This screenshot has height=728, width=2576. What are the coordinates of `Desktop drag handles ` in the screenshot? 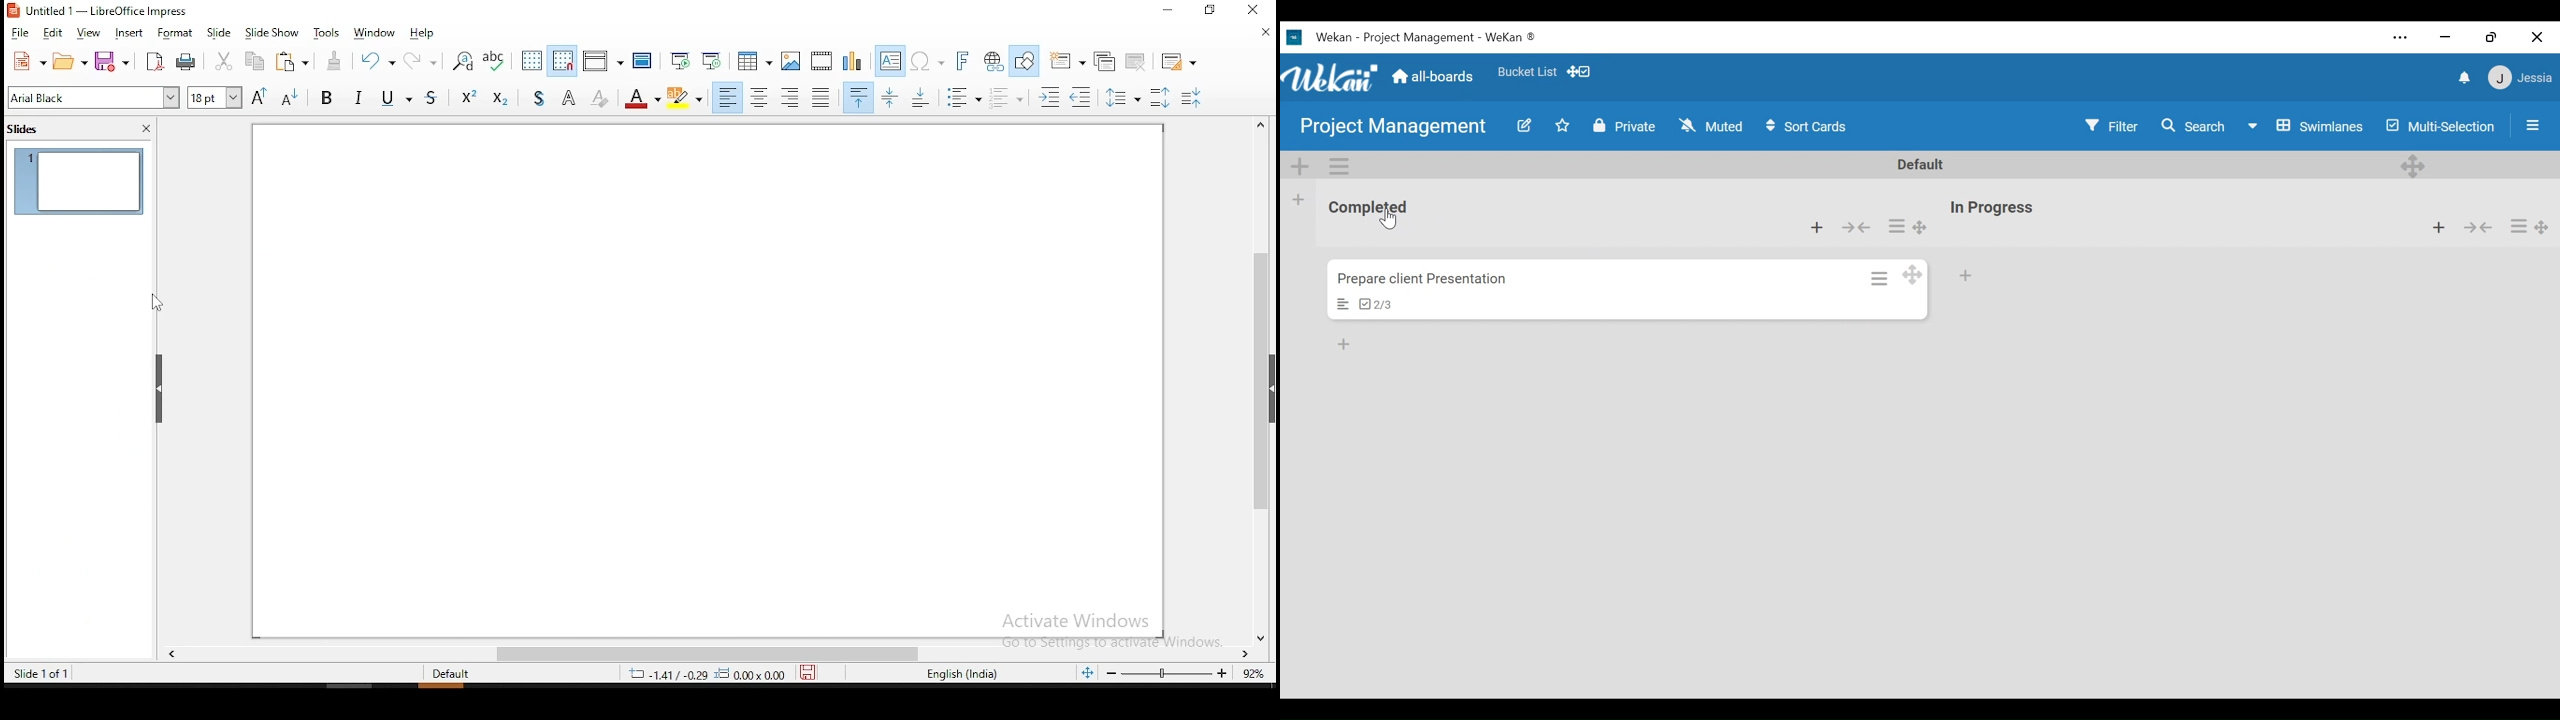 It's located at (2542, 229).